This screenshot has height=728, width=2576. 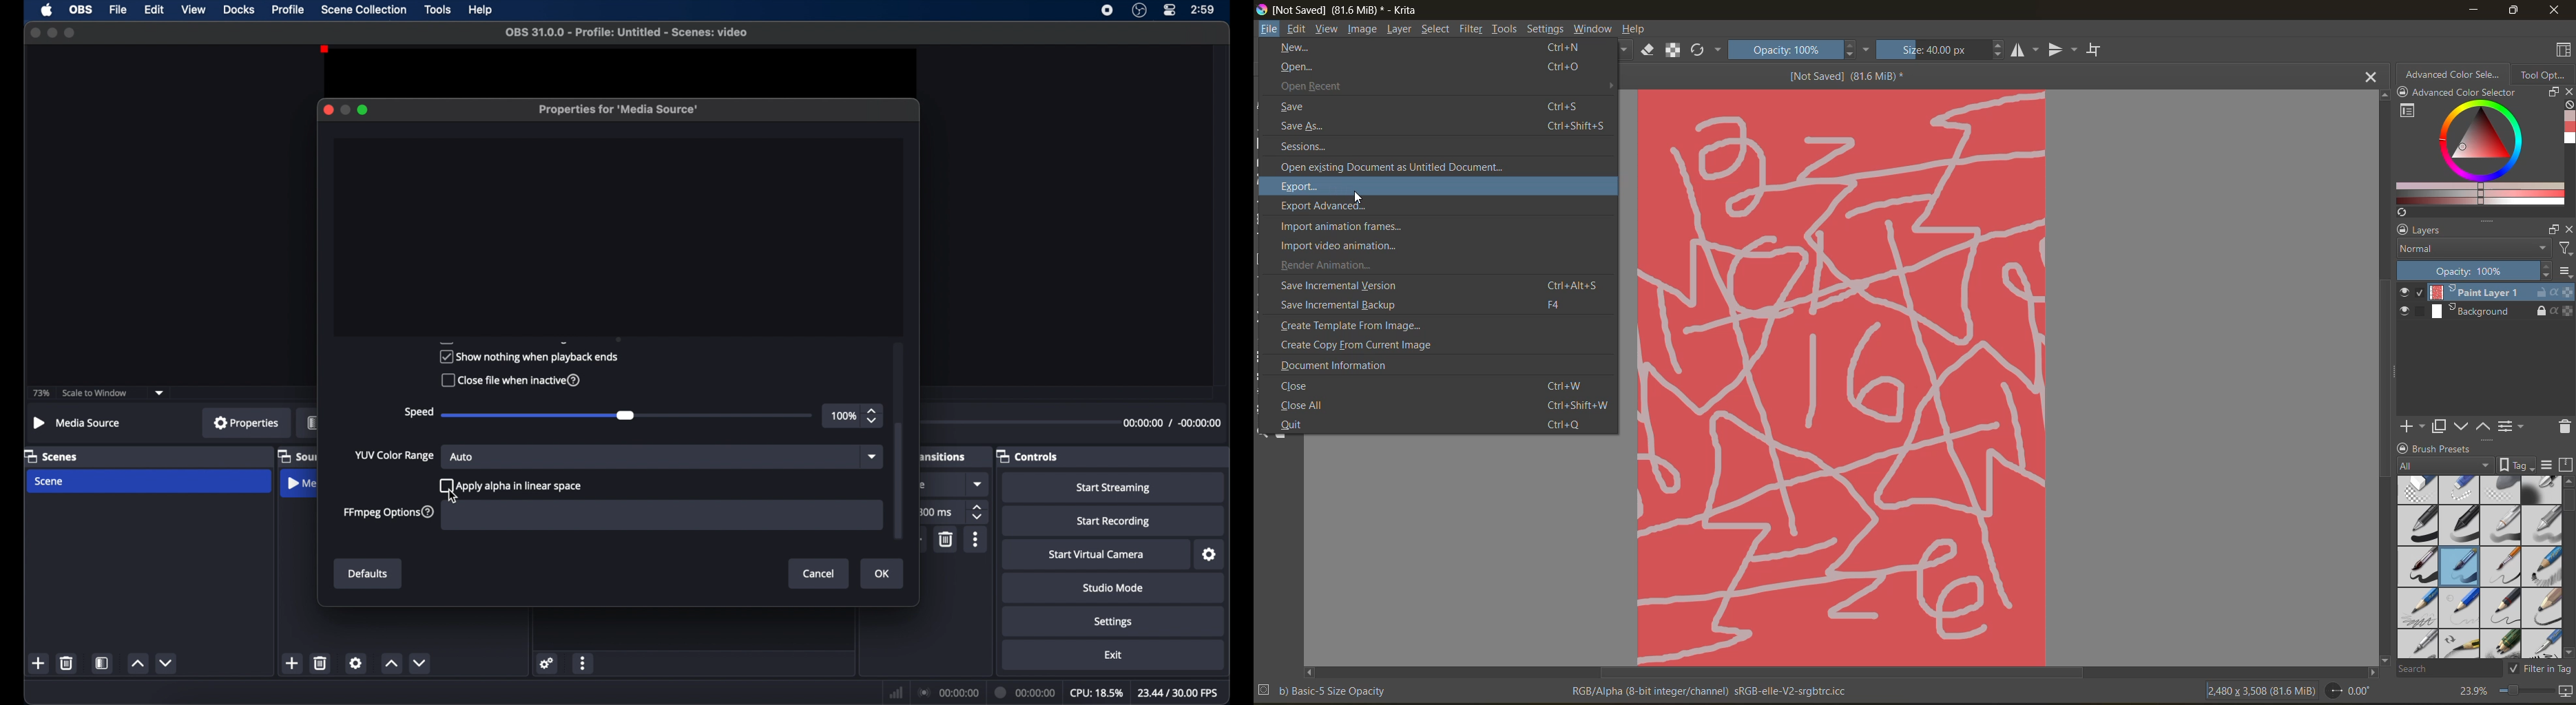 What do you see at coordinates (119, 10) in the screenshot?
I see `file` at bounding box center [119, 10].